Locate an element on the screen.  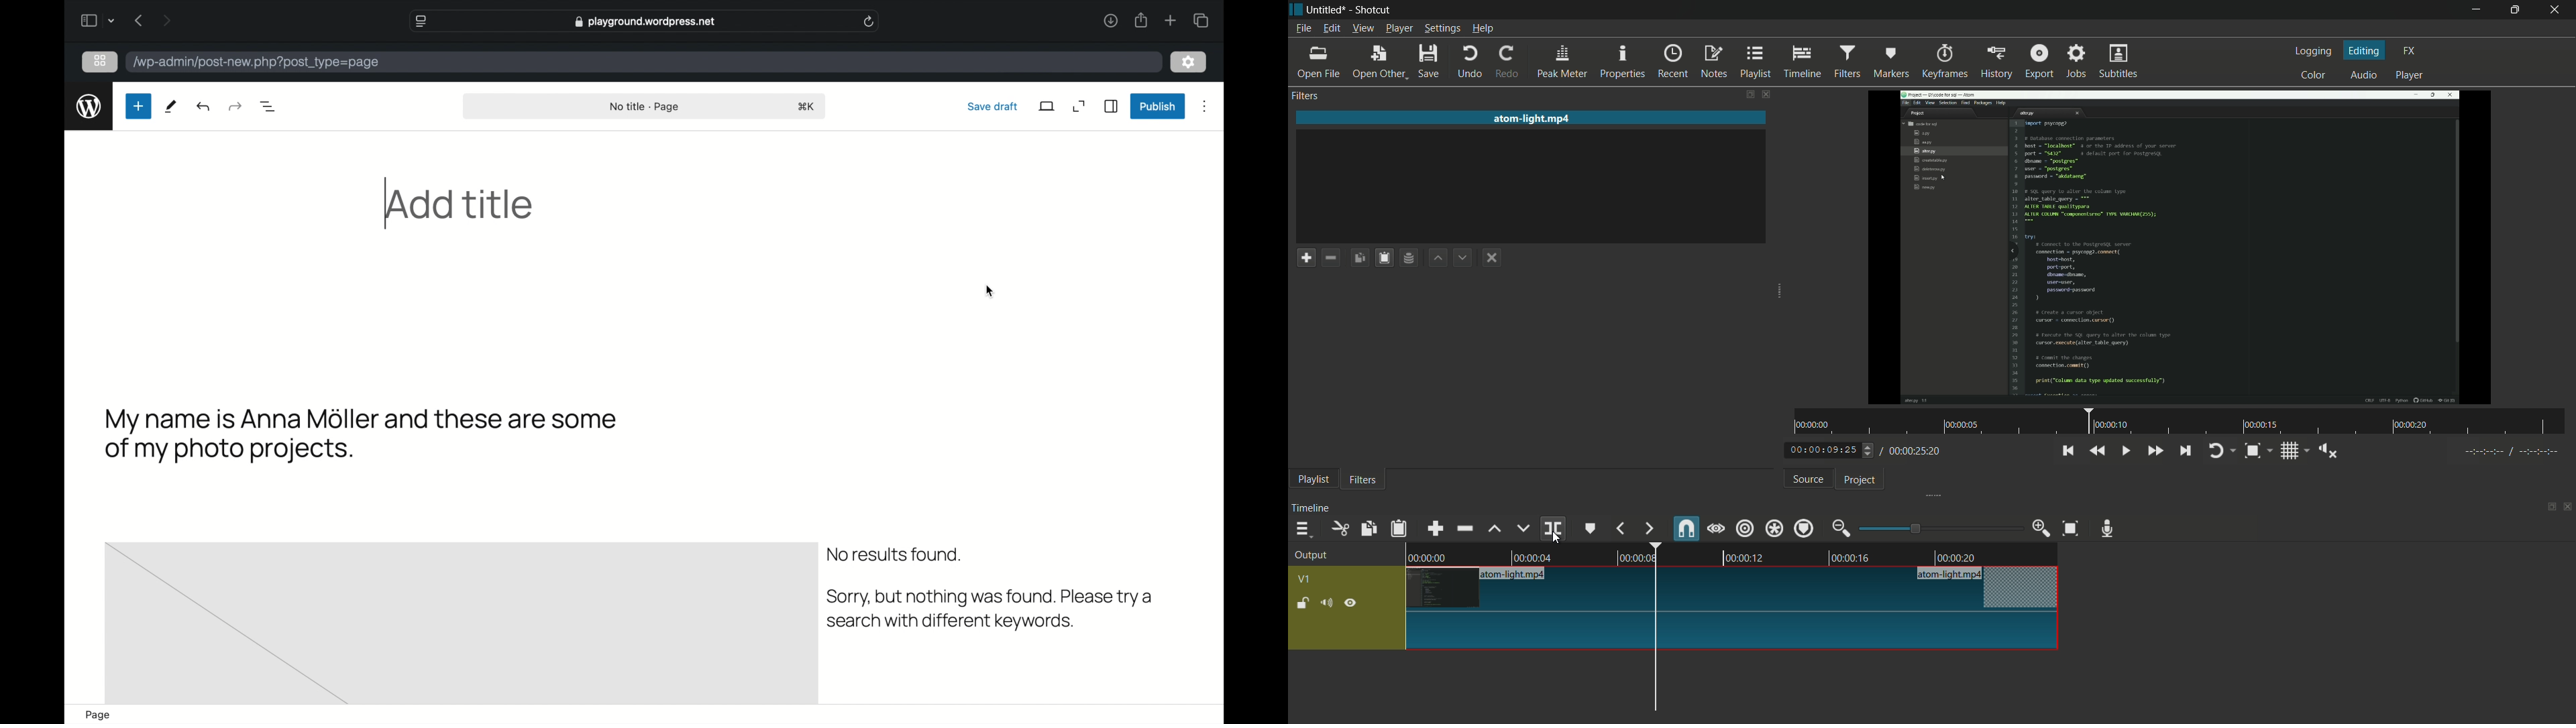
change layout is located at coordinates (1744, 94).